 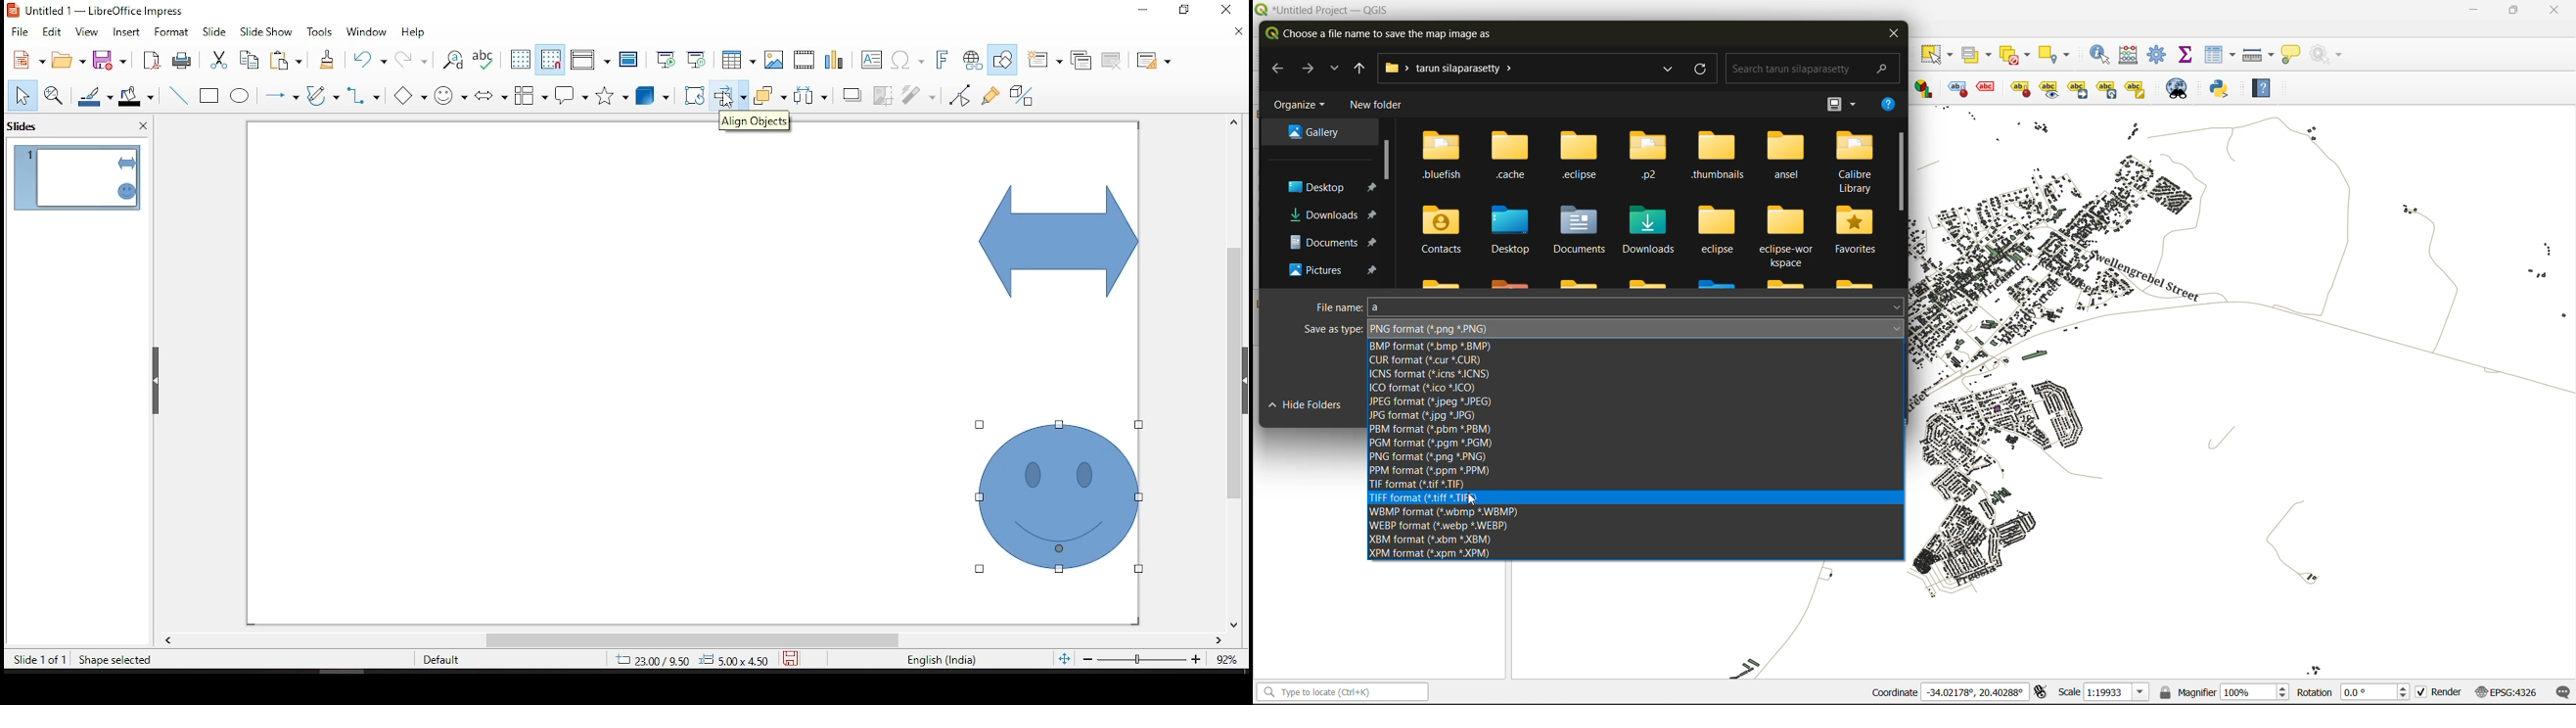 What do you see at coordinates (371, 61) in the screenshot?
I see `undo` at bounding box center [371, 61].